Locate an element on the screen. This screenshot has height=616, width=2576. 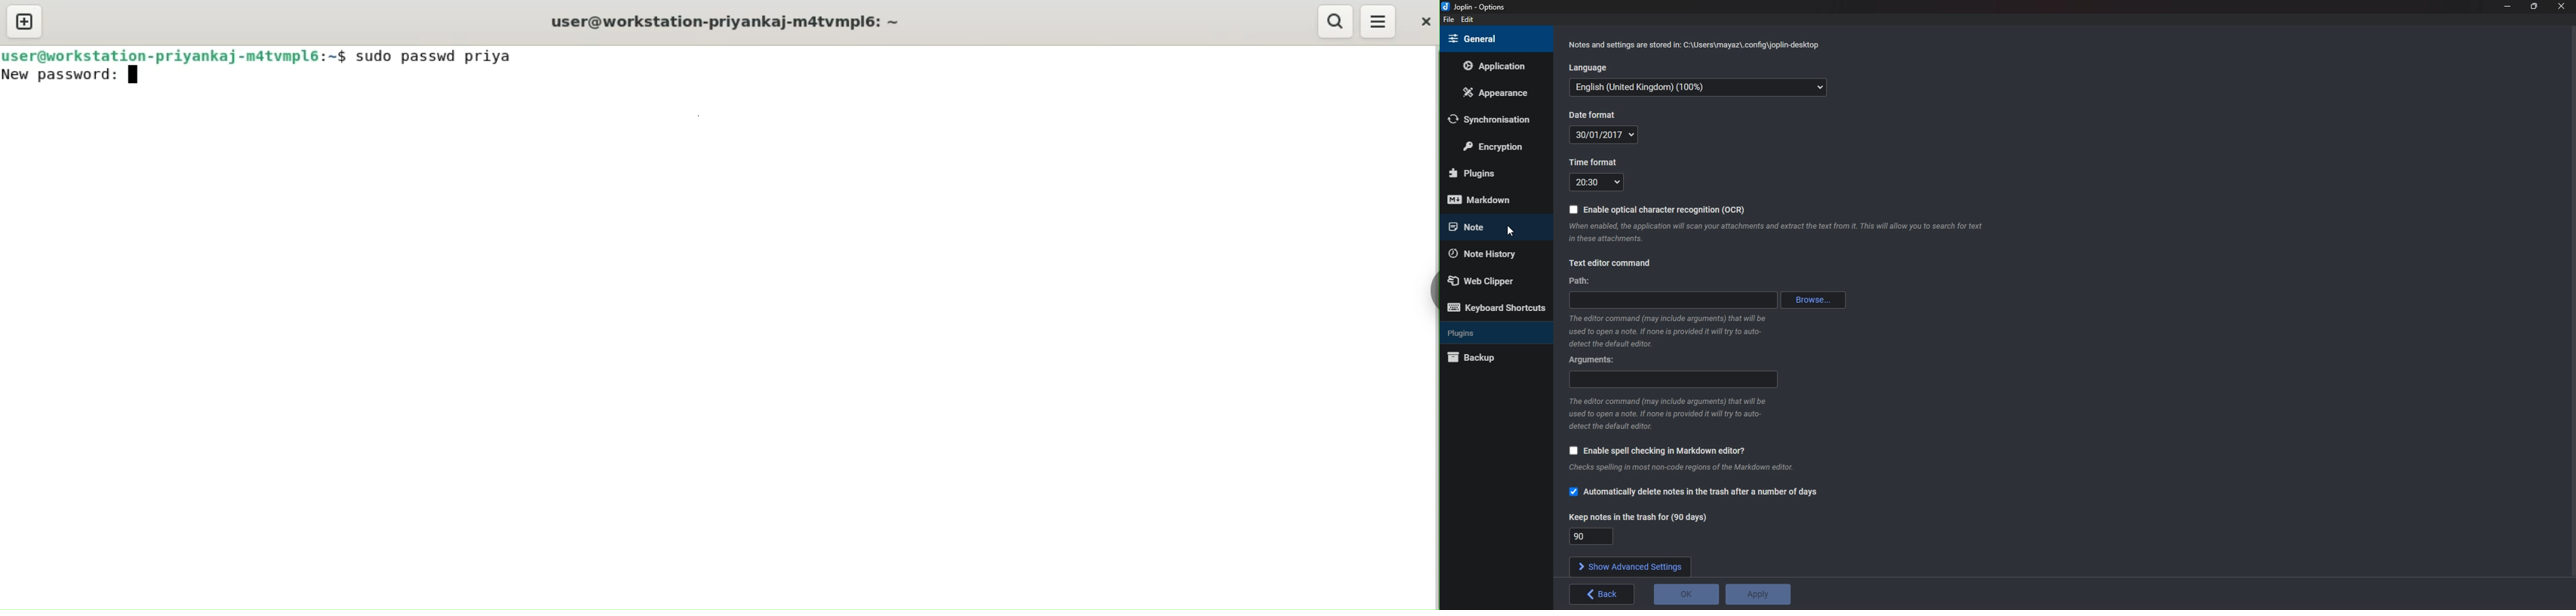
Browse is located at coordinates (1814, 299).